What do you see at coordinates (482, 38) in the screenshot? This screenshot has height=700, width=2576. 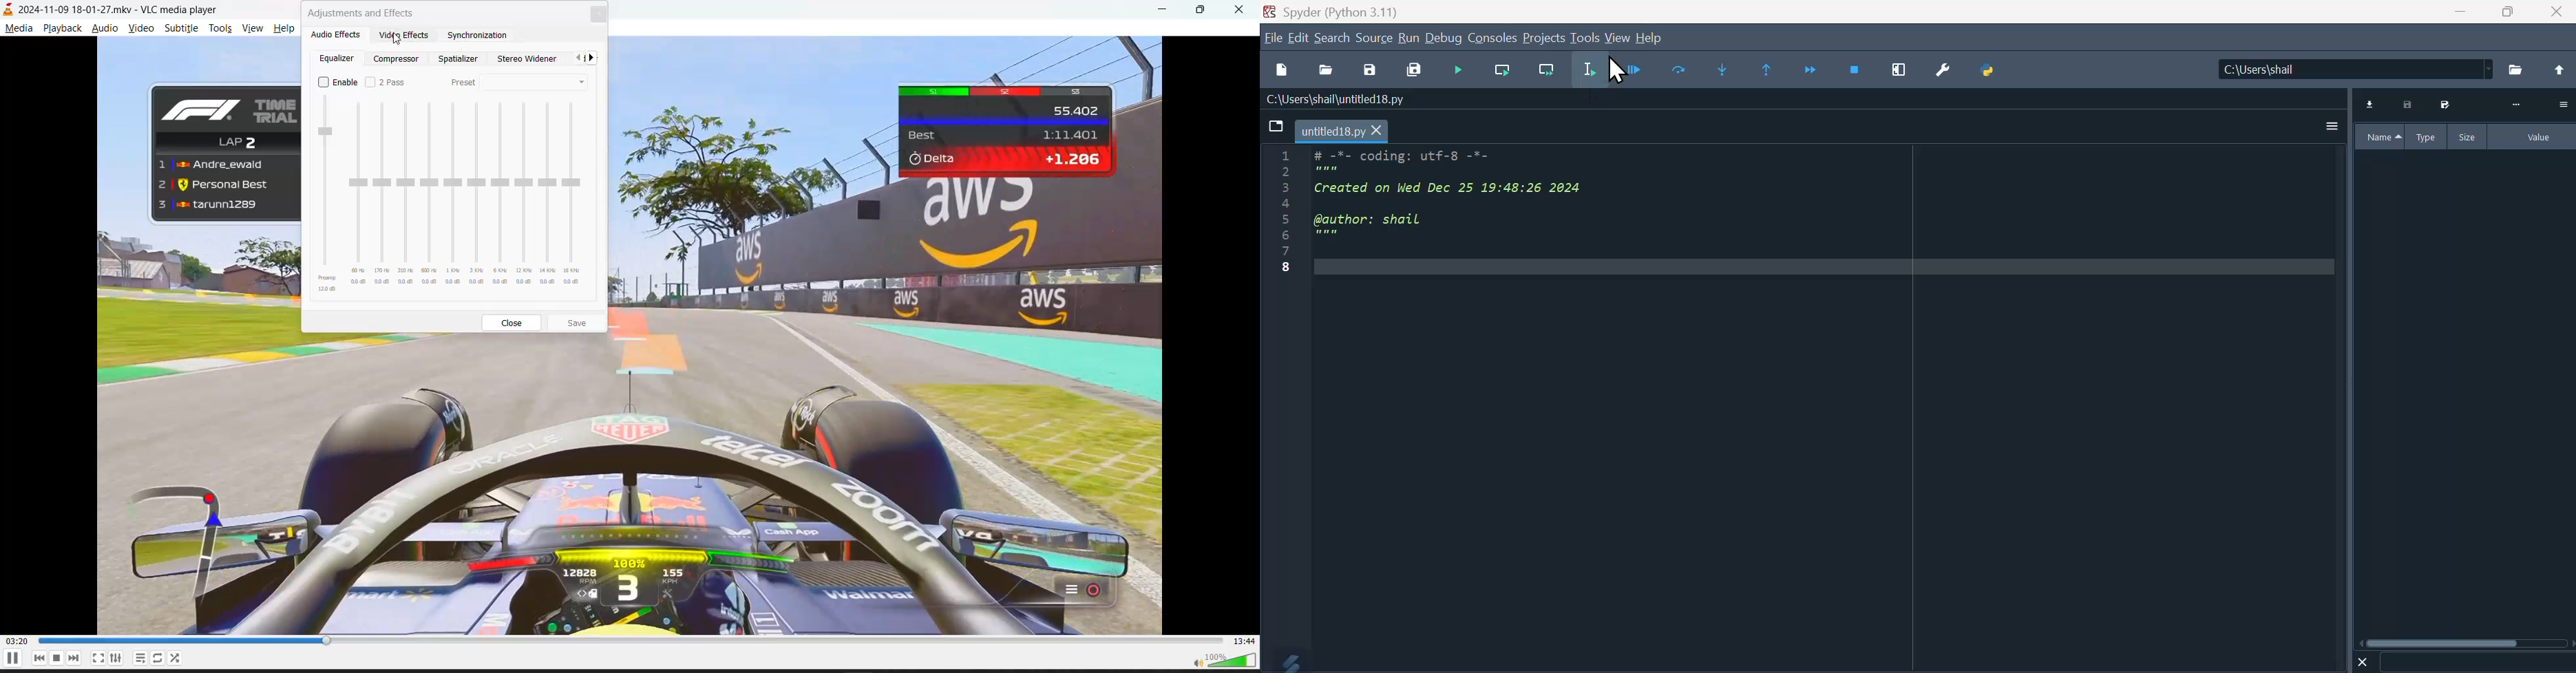 I see `synchronization` at bounding box center [482, 38].